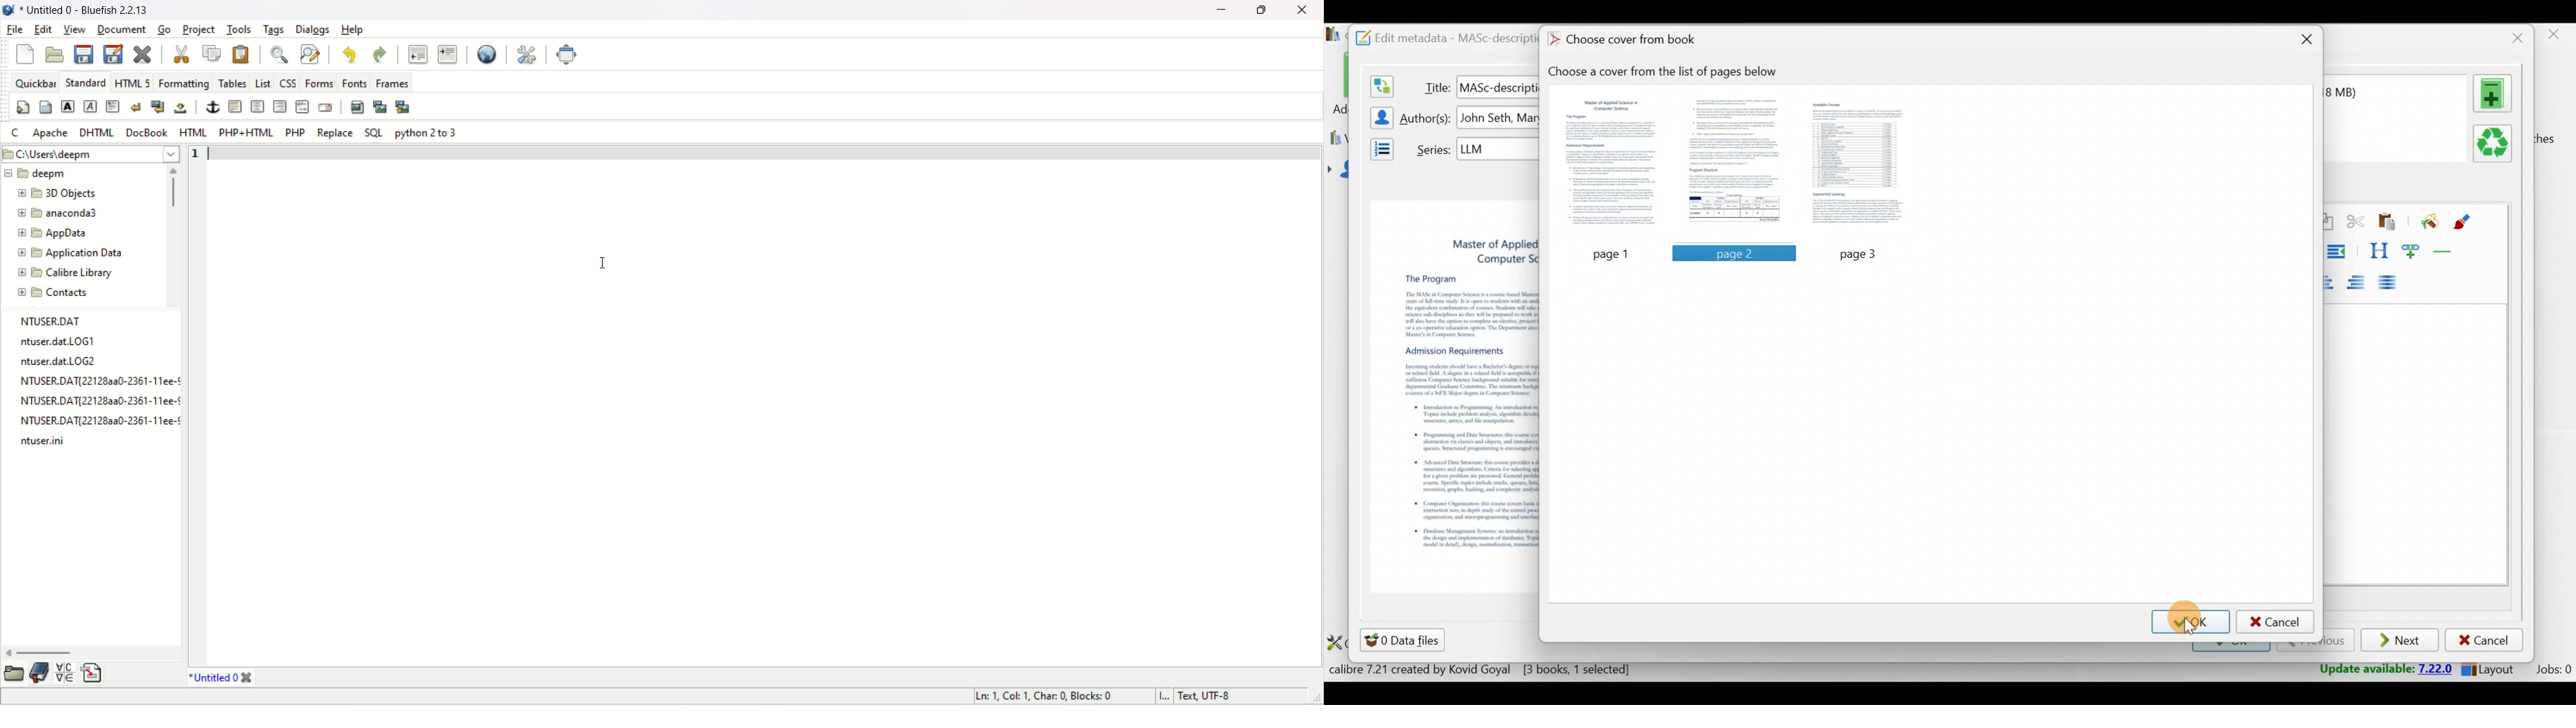  Describe the element at coordinates (2447, 251) in the screenshot. I see `Insert separator` at that location.